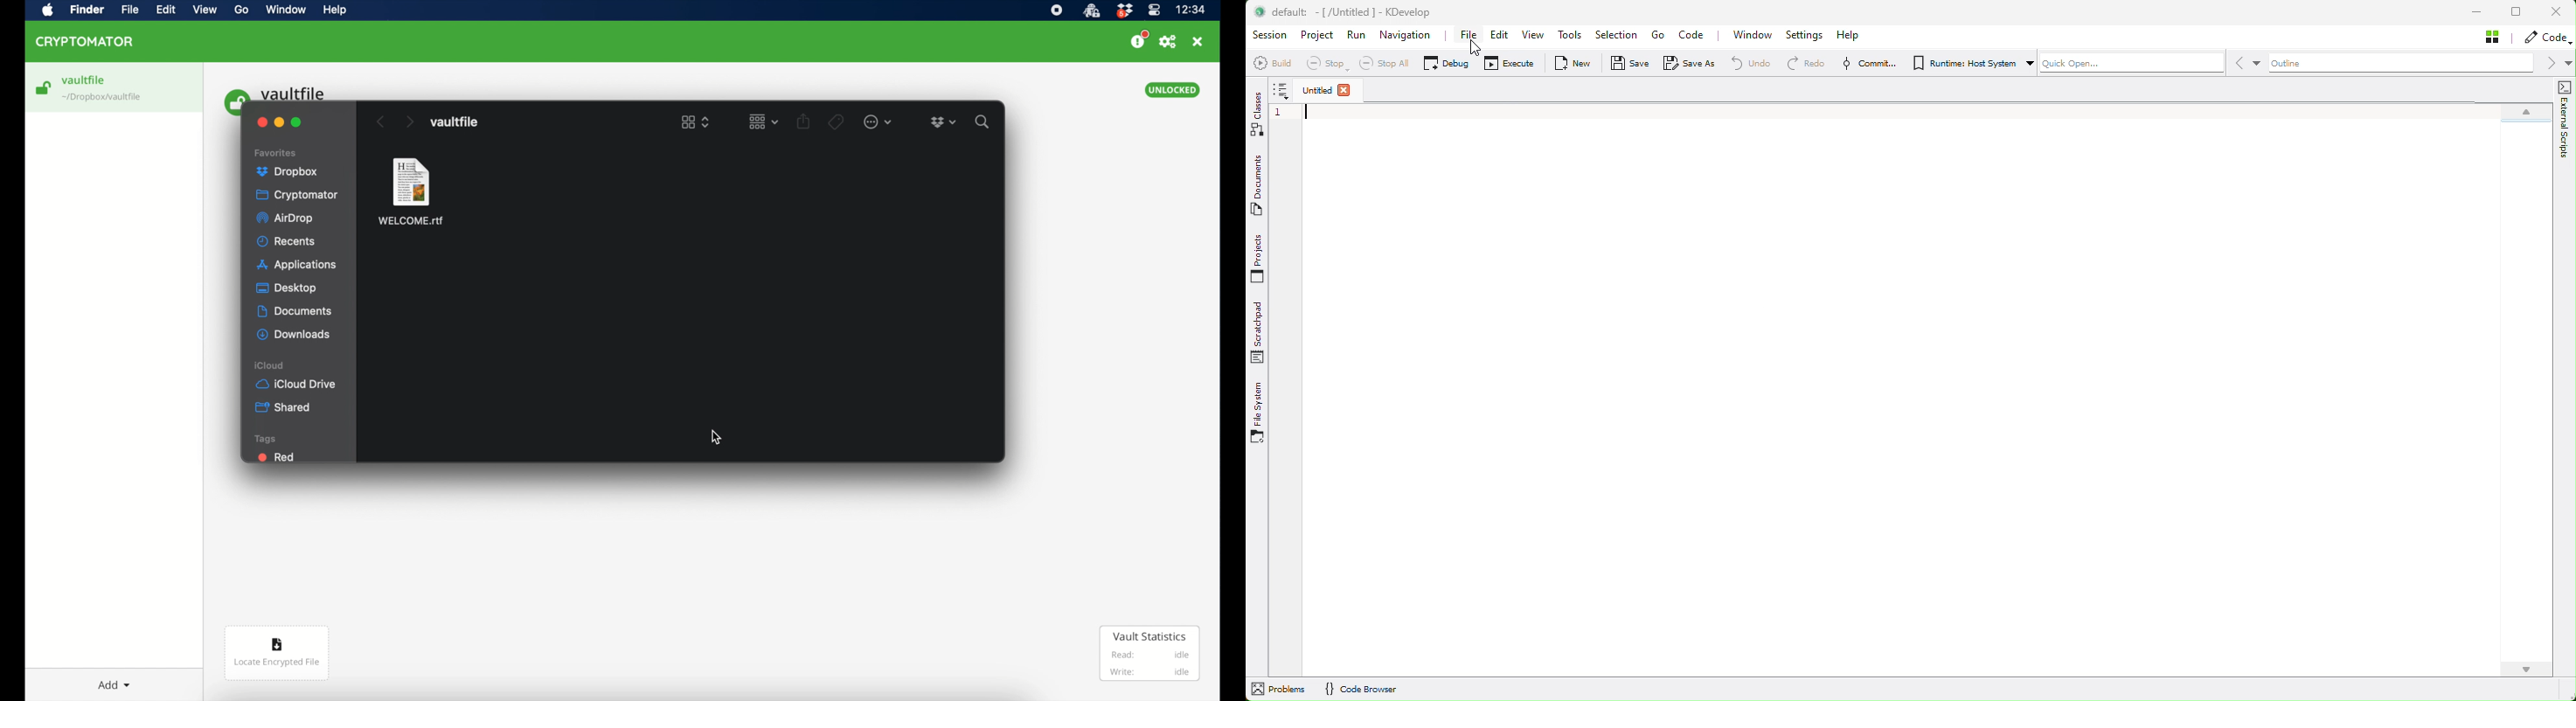  Describe the element at coordinates (1570, 35) in the screenshot. I see `Tools` at that location.